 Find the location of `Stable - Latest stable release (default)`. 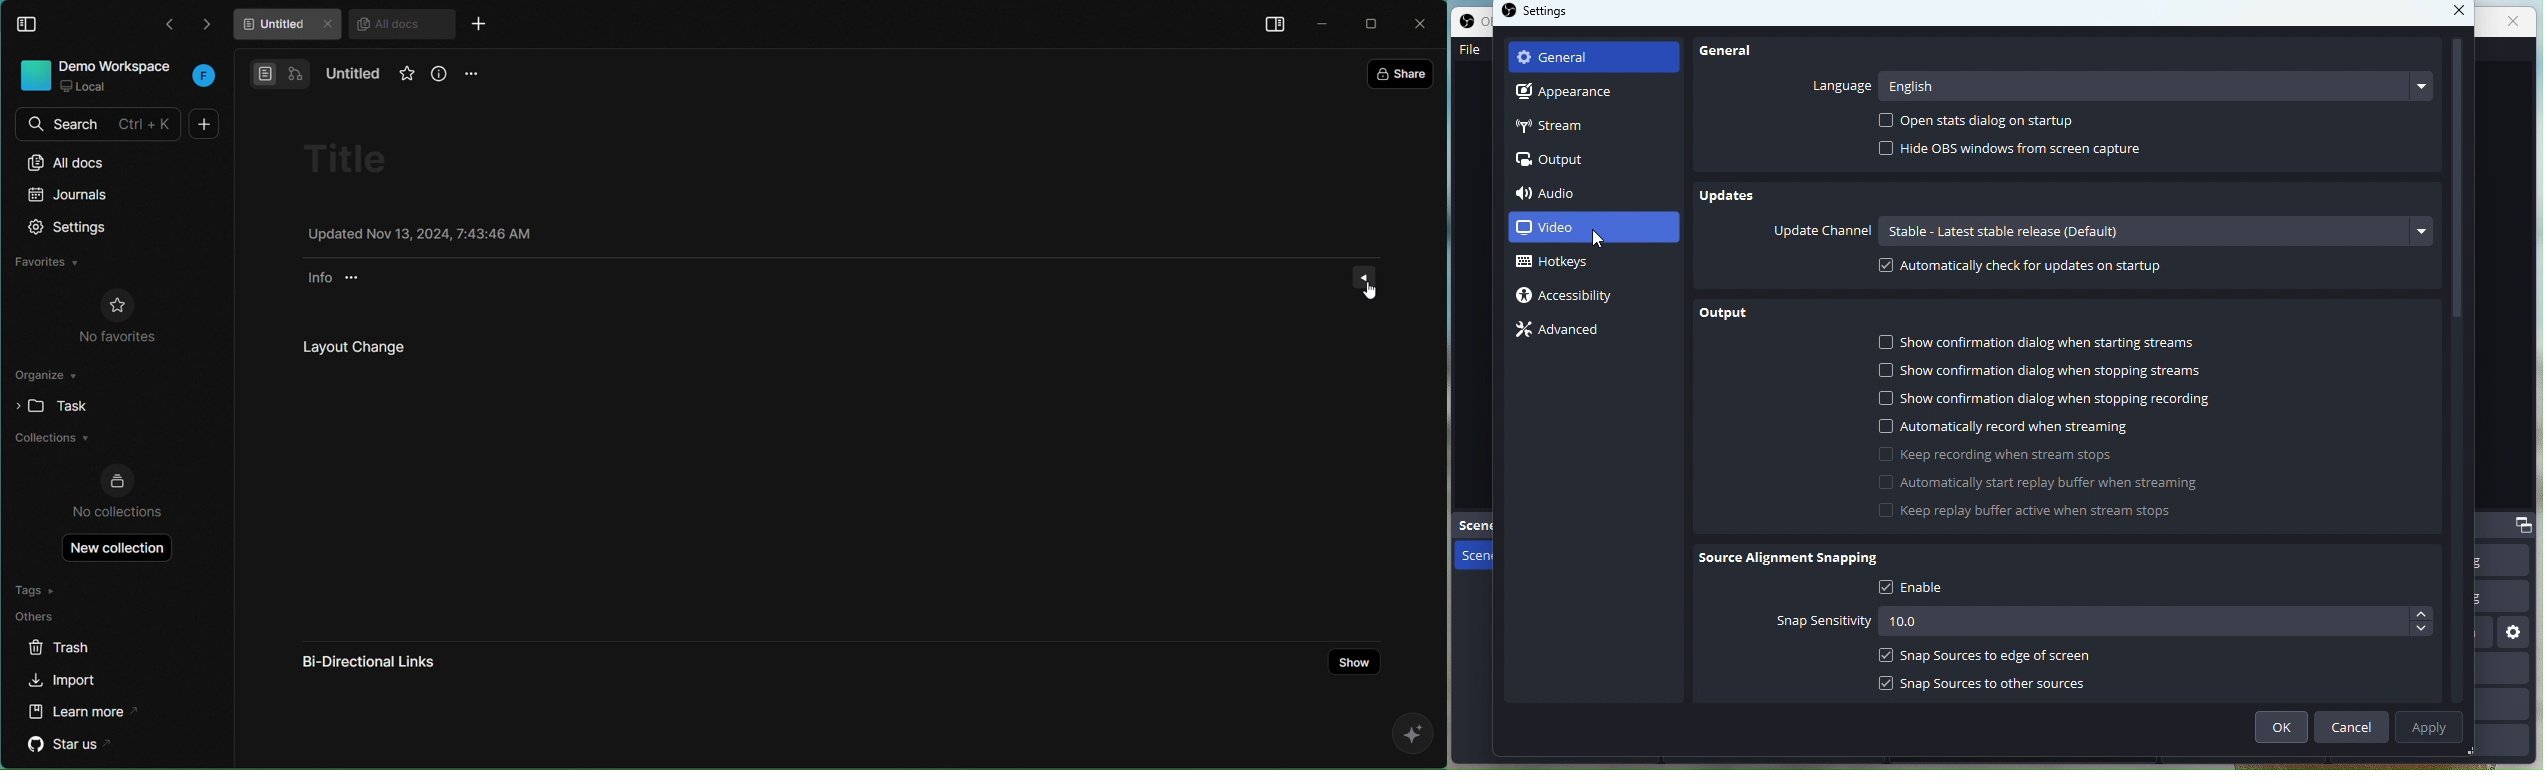

Stable - Latest stable release (default) is located at coordinates (2141, 232).